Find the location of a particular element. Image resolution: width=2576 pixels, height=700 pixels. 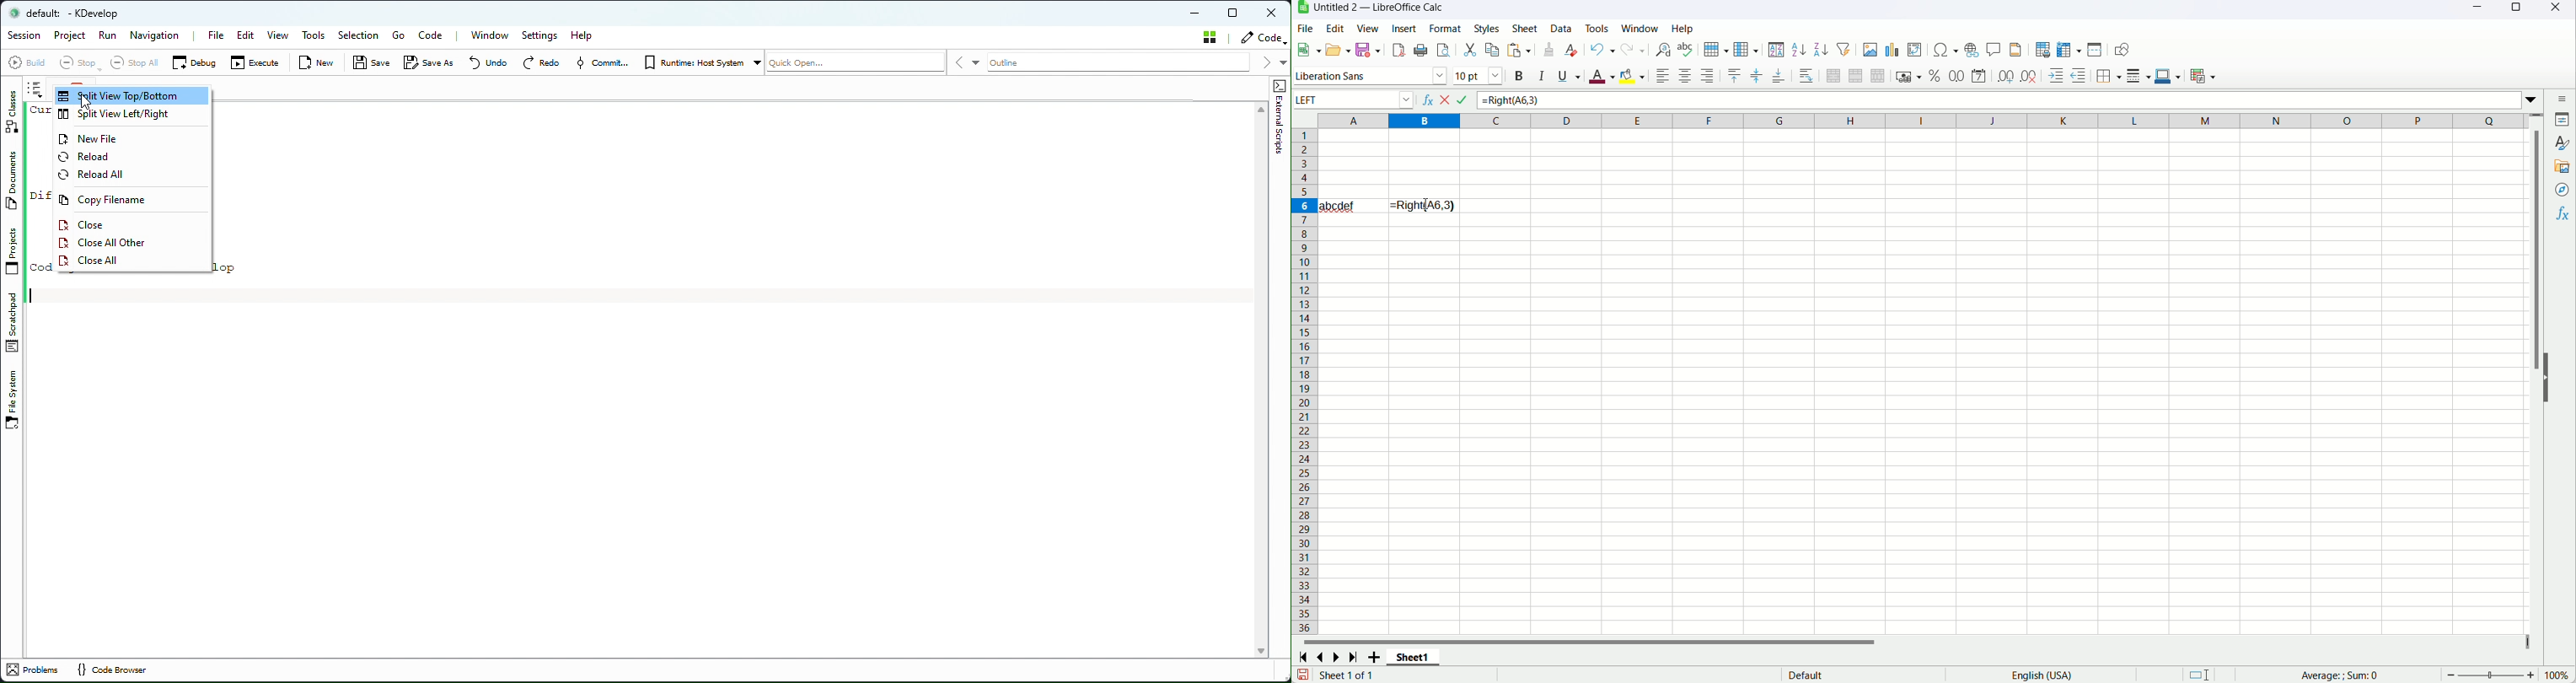

zoom out is located at coordinates (2452, 675).